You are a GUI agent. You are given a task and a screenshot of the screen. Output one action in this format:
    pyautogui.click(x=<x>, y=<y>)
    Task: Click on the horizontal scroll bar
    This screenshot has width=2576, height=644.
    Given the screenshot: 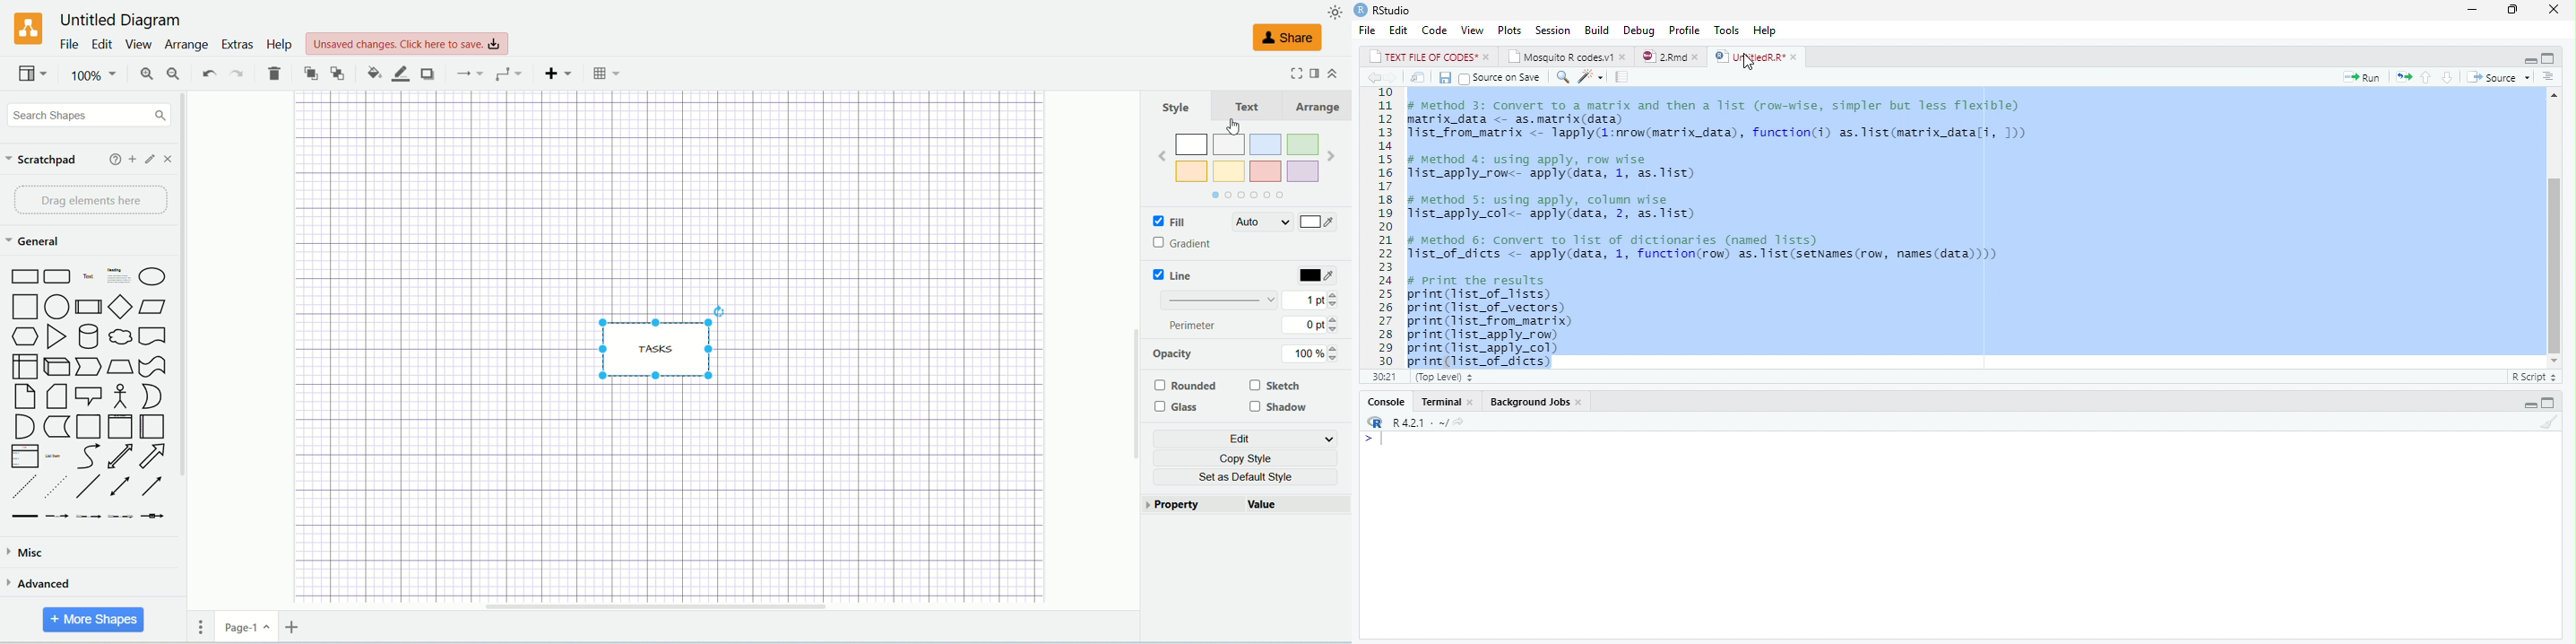 What is the action you would take?
    pyautogui.click(x=699, y=607)
    